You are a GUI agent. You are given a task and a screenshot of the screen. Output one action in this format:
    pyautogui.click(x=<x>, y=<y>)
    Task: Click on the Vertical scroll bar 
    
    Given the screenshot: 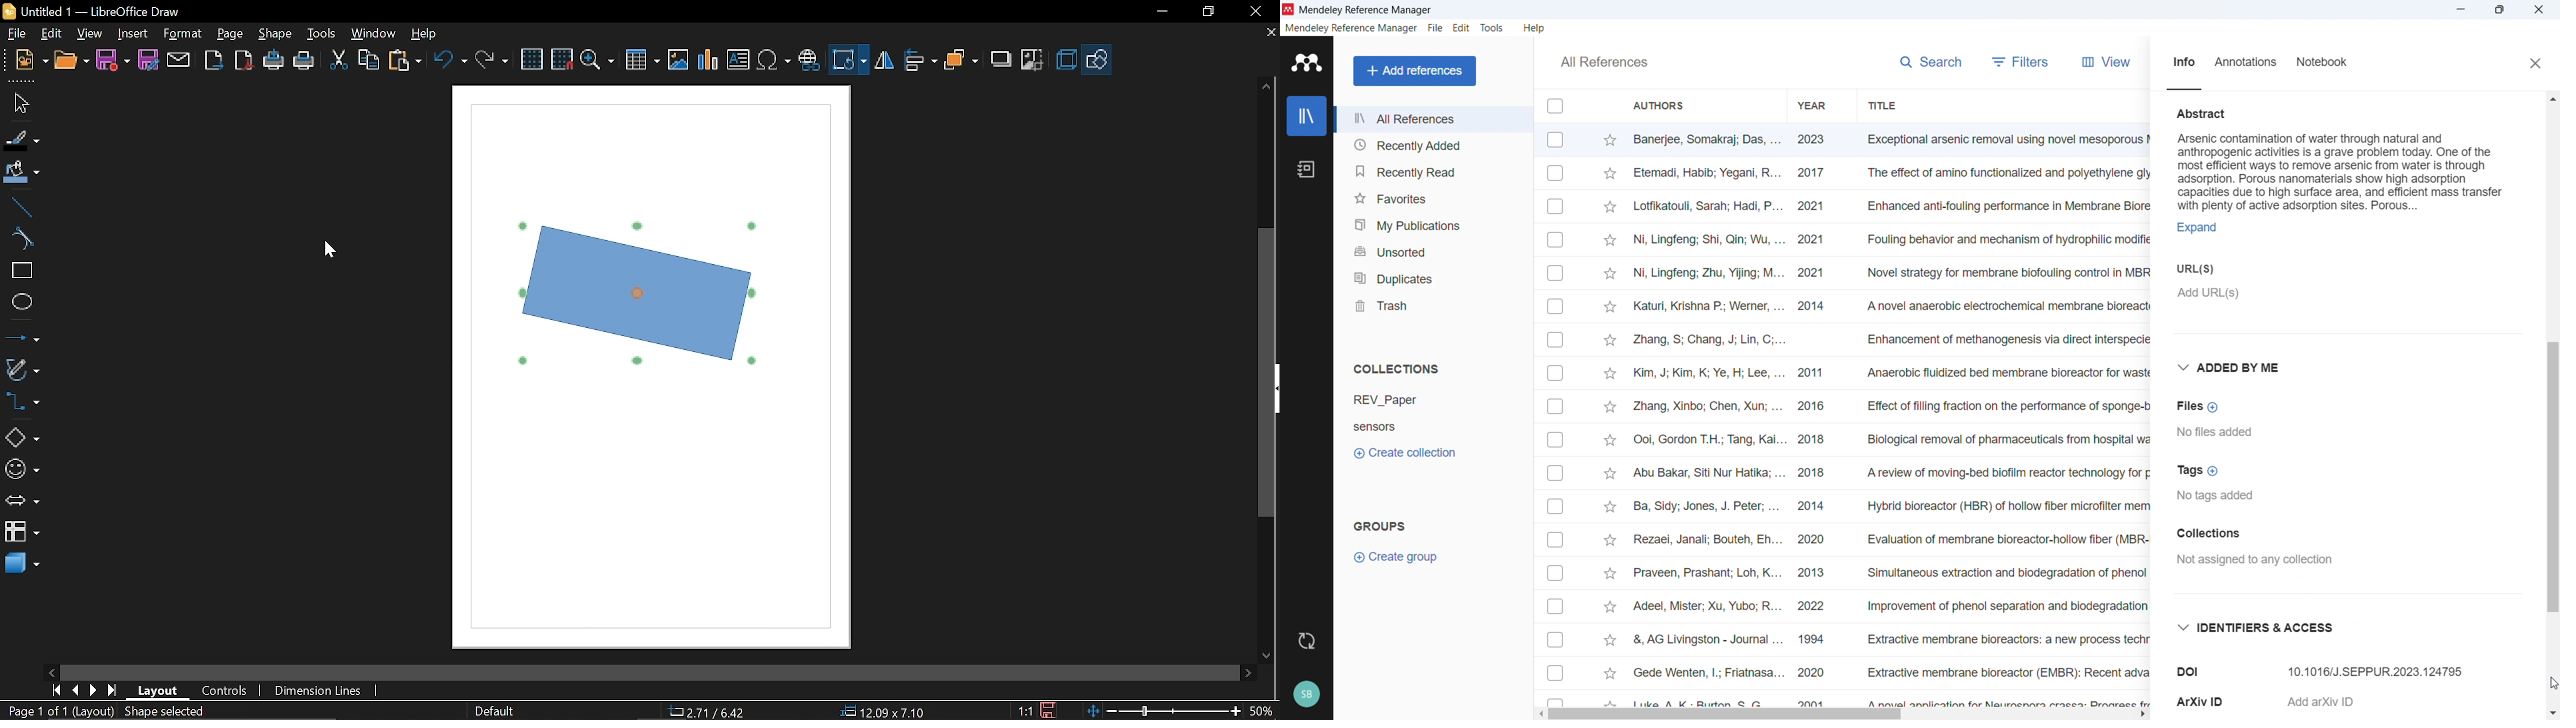 What is the action you would take?
    pyautogui.click(x=2552, y=477)
    